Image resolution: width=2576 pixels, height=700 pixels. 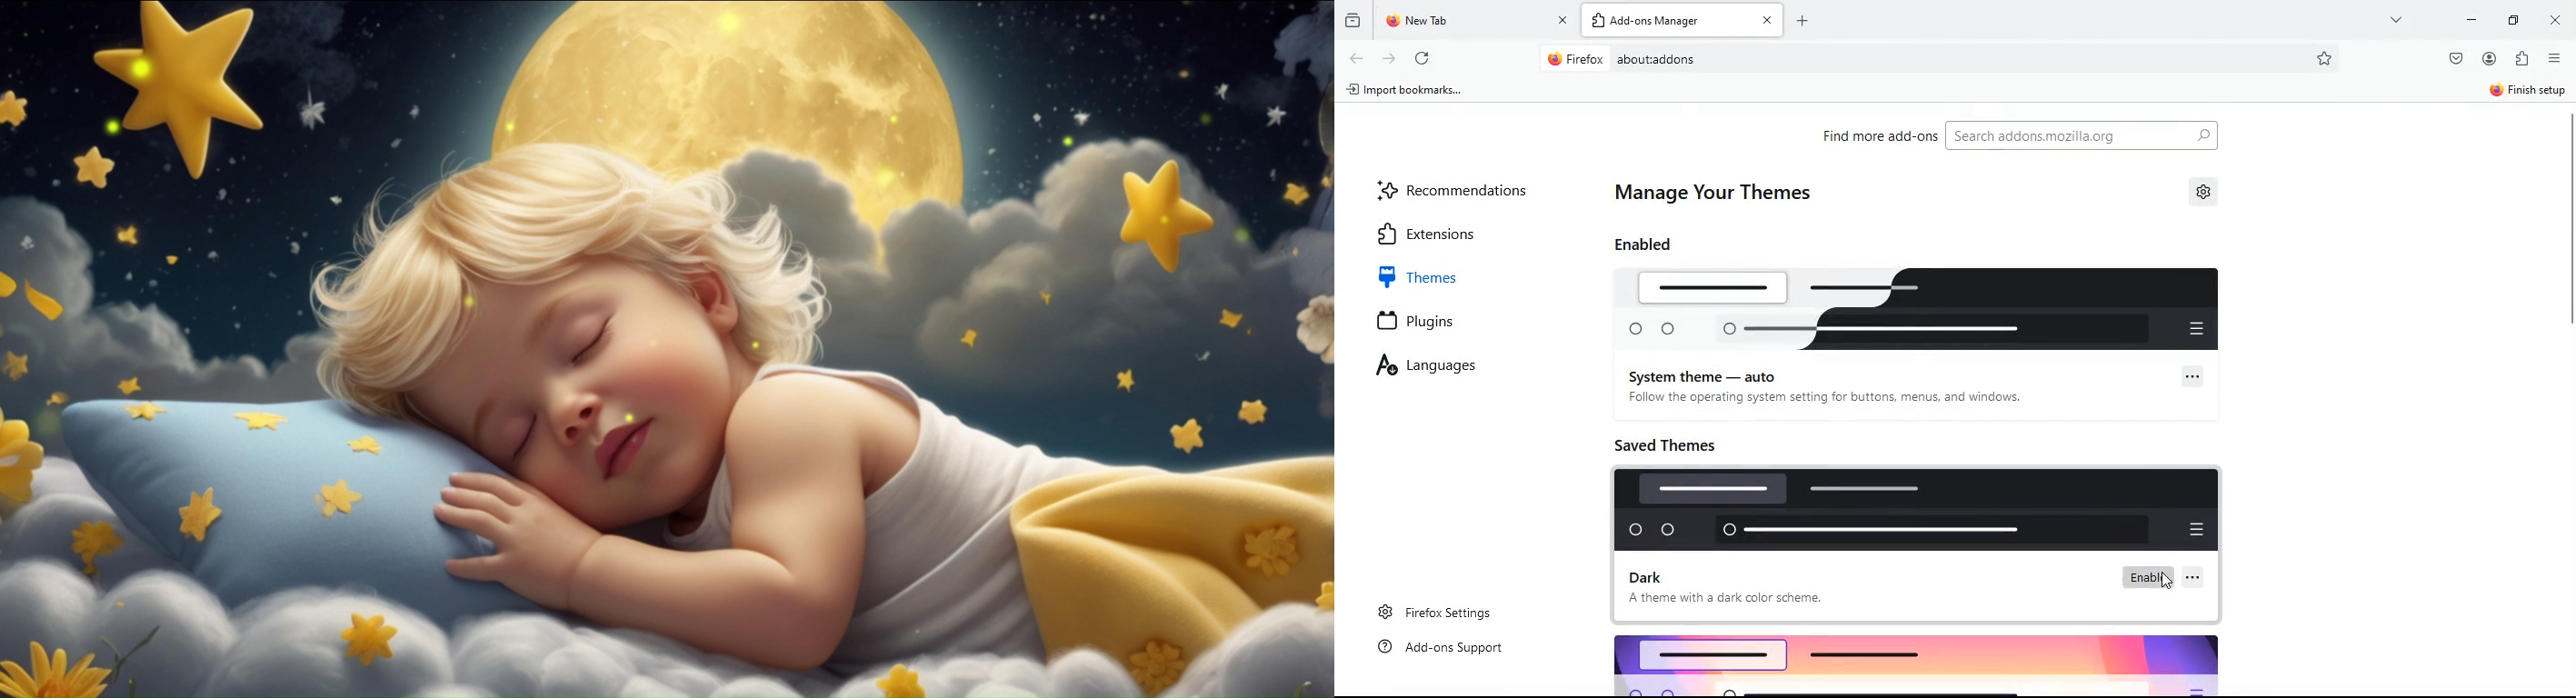 I want to click on history, so click(x=1353, y=23).